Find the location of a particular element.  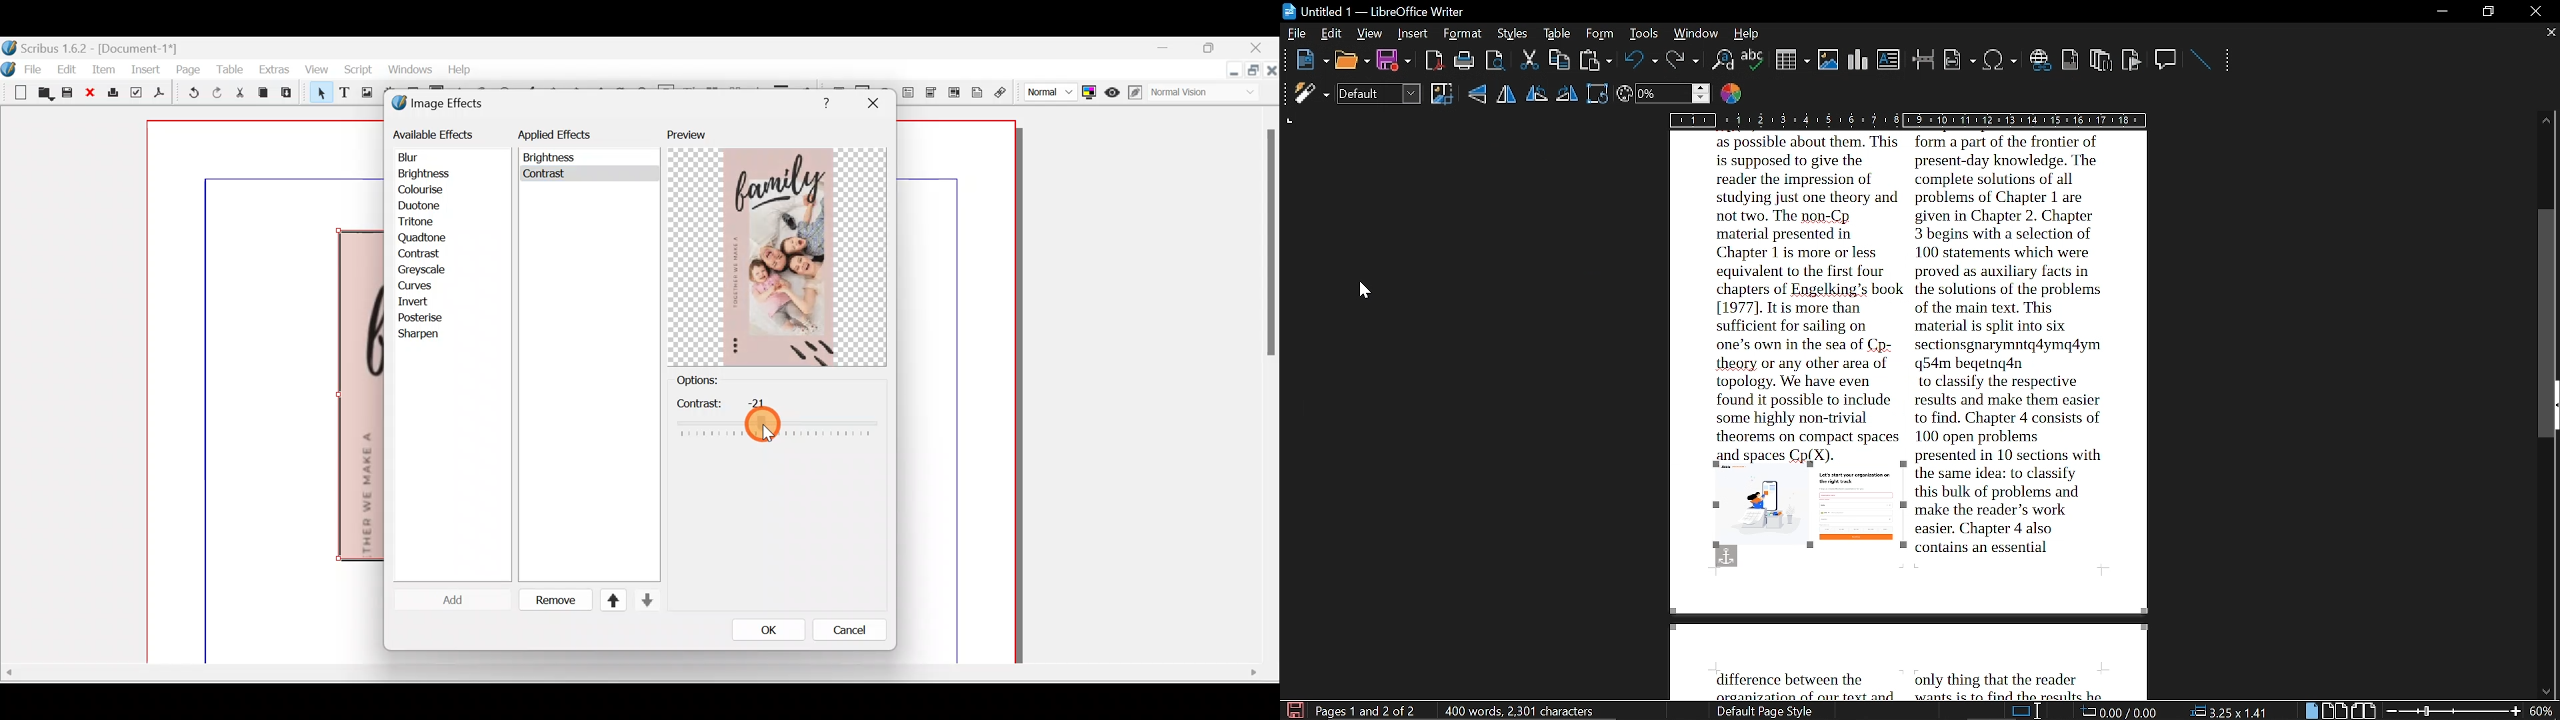

 is located at coordinates (1268, 249).